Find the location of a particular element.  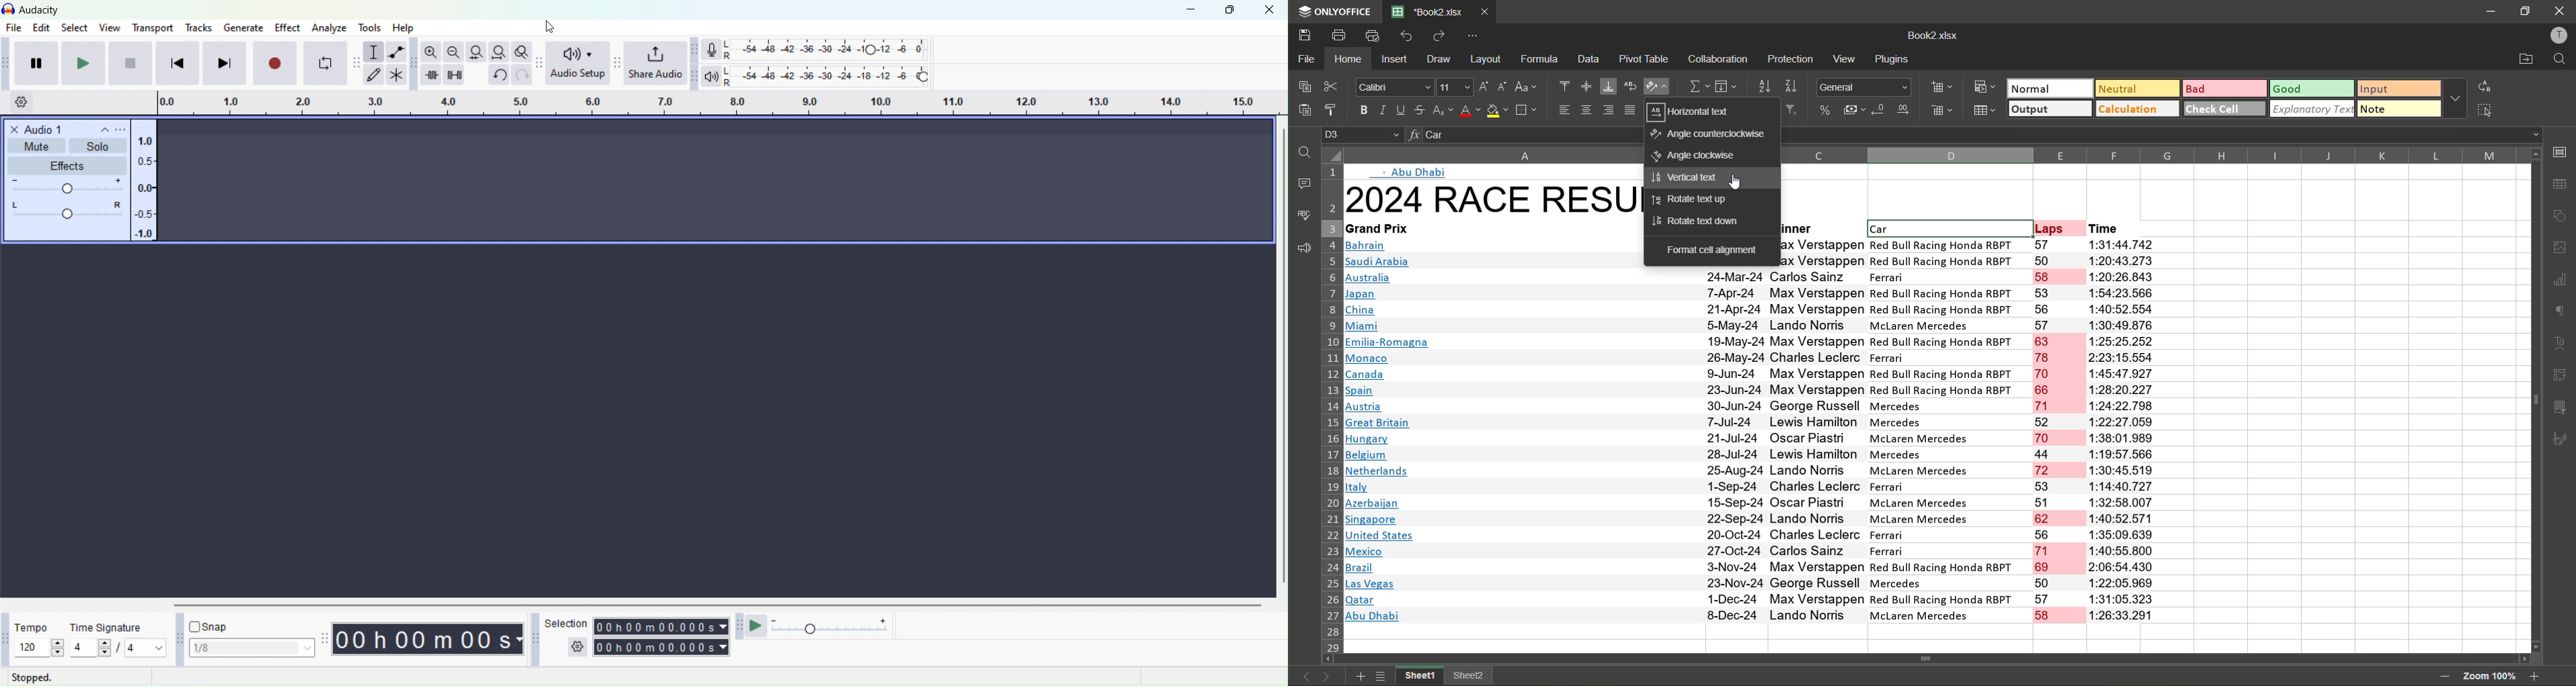

align top is located at coordinates (1567, 85).